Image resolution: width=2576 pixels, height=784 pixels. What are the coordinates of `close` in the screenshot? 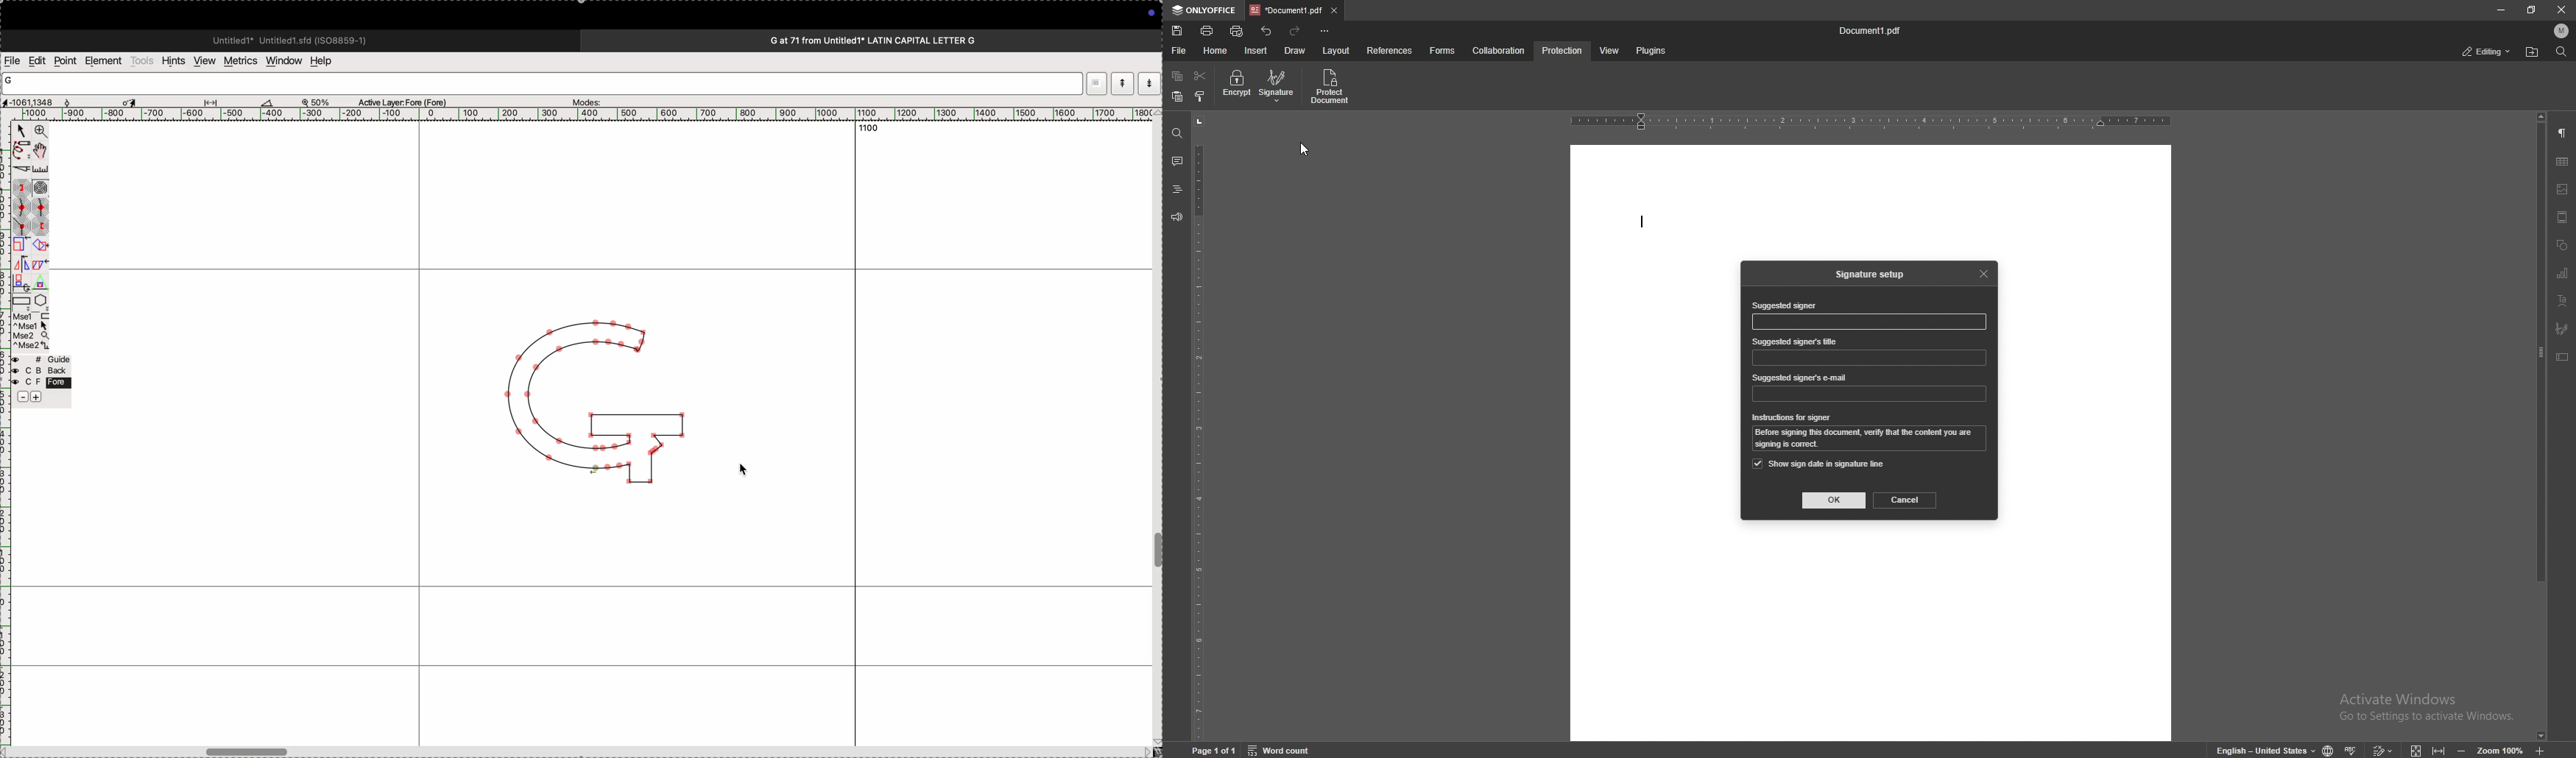 It's located at (1986, 272).